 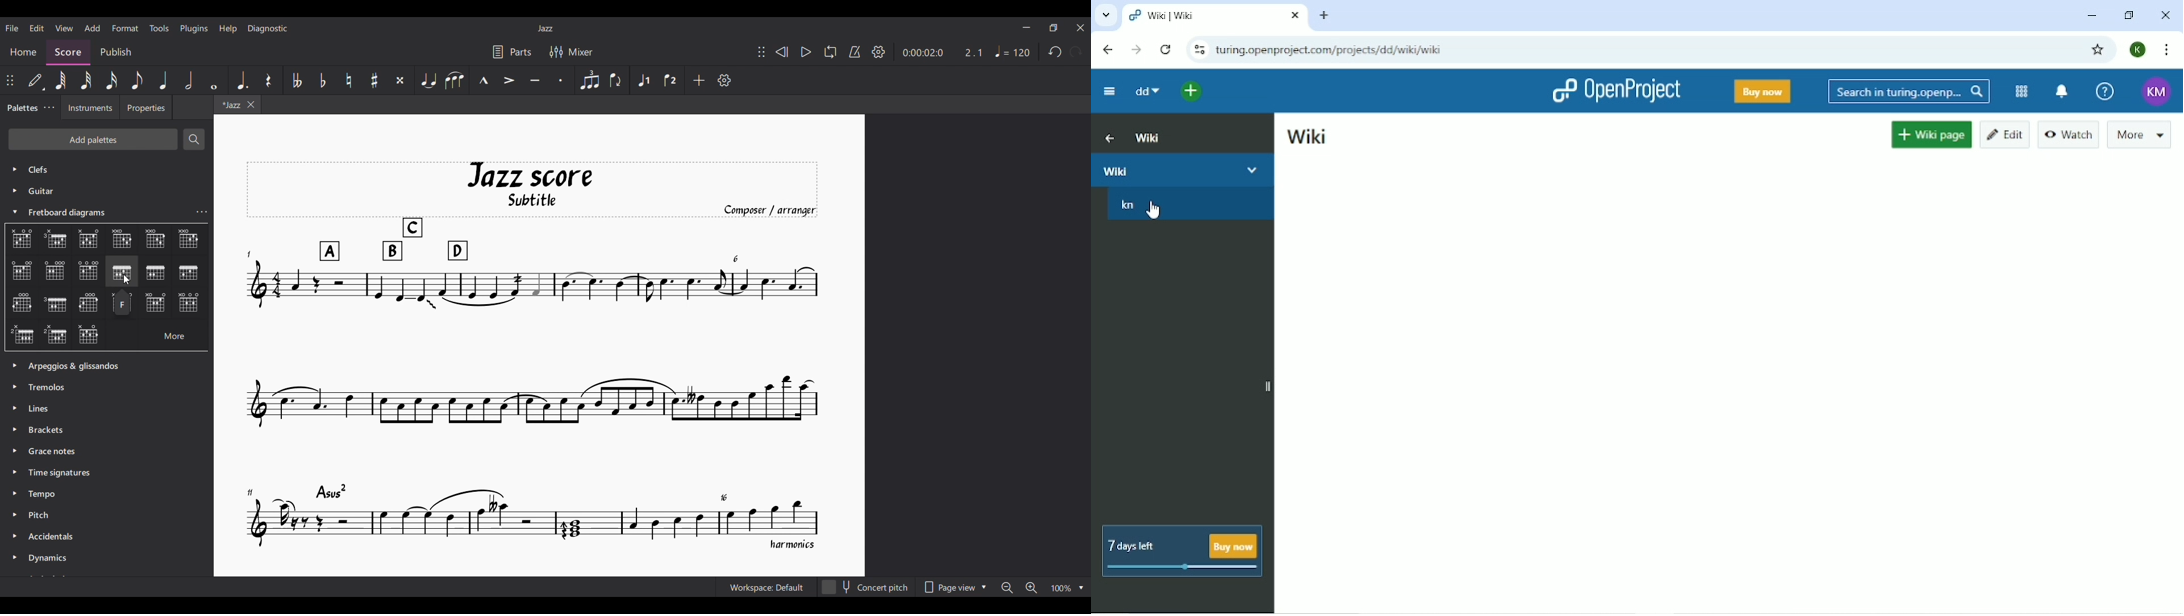 I want to click on Tools menu, so click(x=159, y=28).